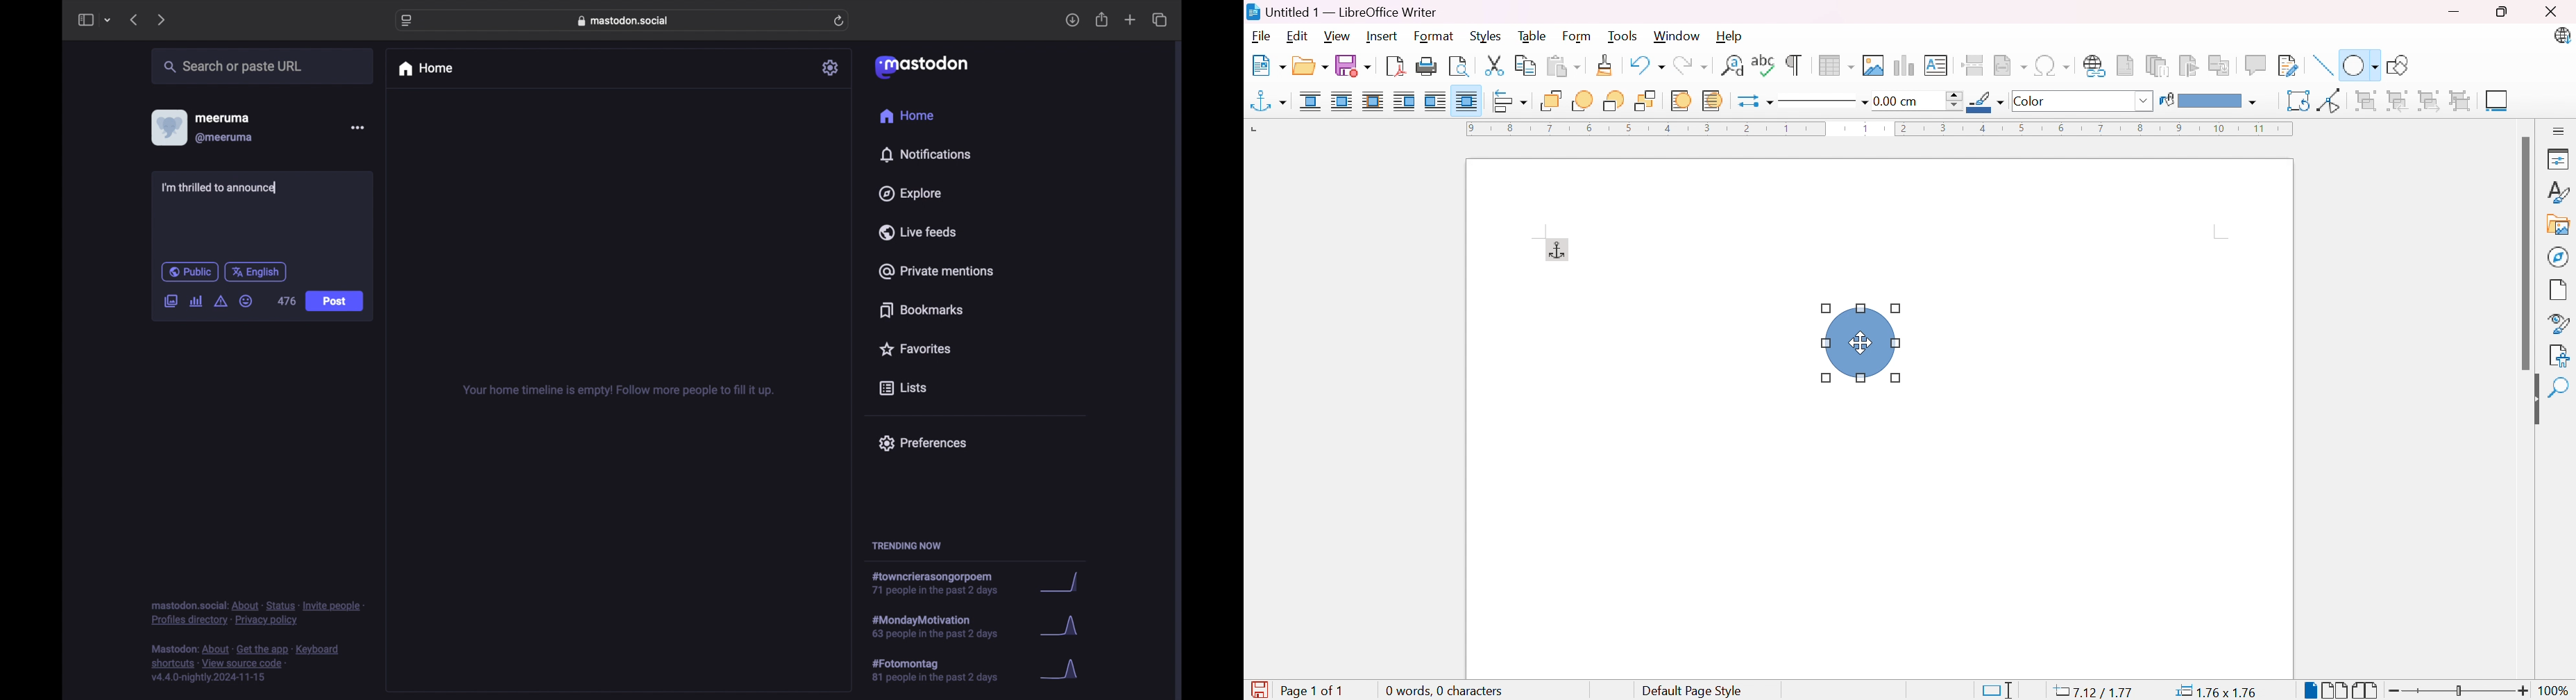 This screenshot has height=700, width=2576. Describe the element at coordinates (2562, 354) in the screenshot. I see `Manage changes` at that location.